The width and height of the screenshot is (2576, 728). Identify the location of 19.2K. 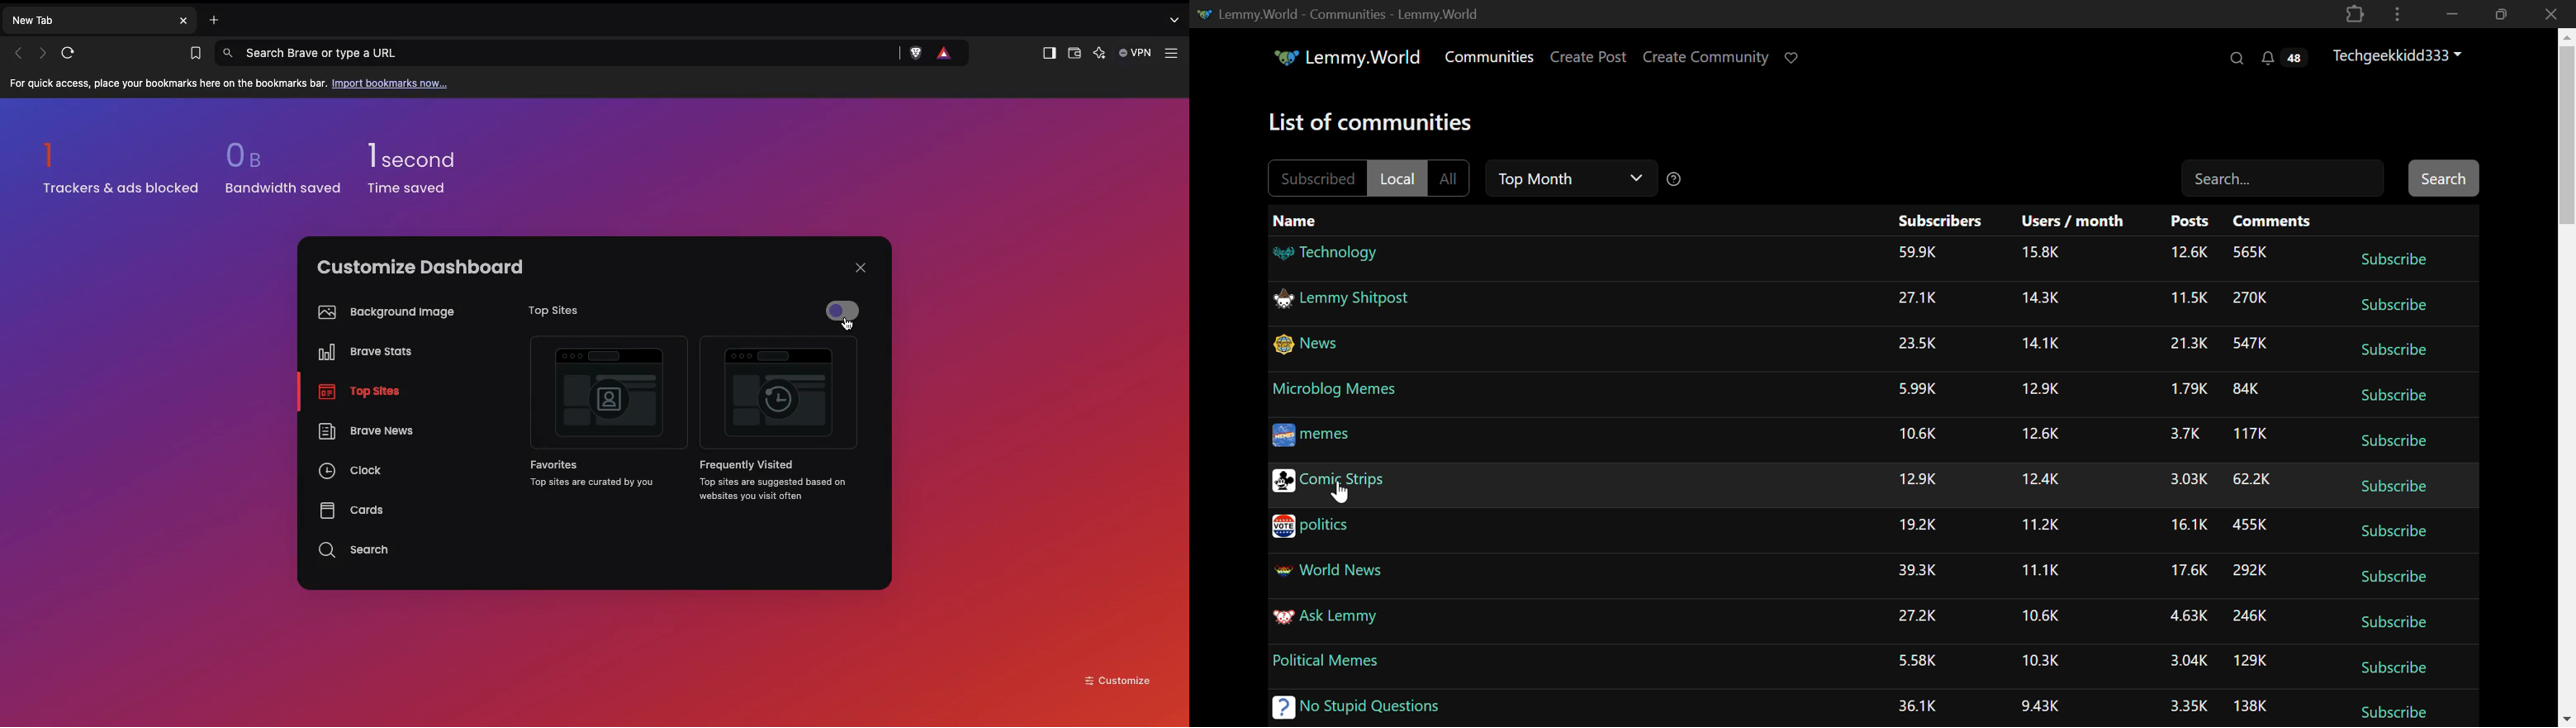
(1918, 525).